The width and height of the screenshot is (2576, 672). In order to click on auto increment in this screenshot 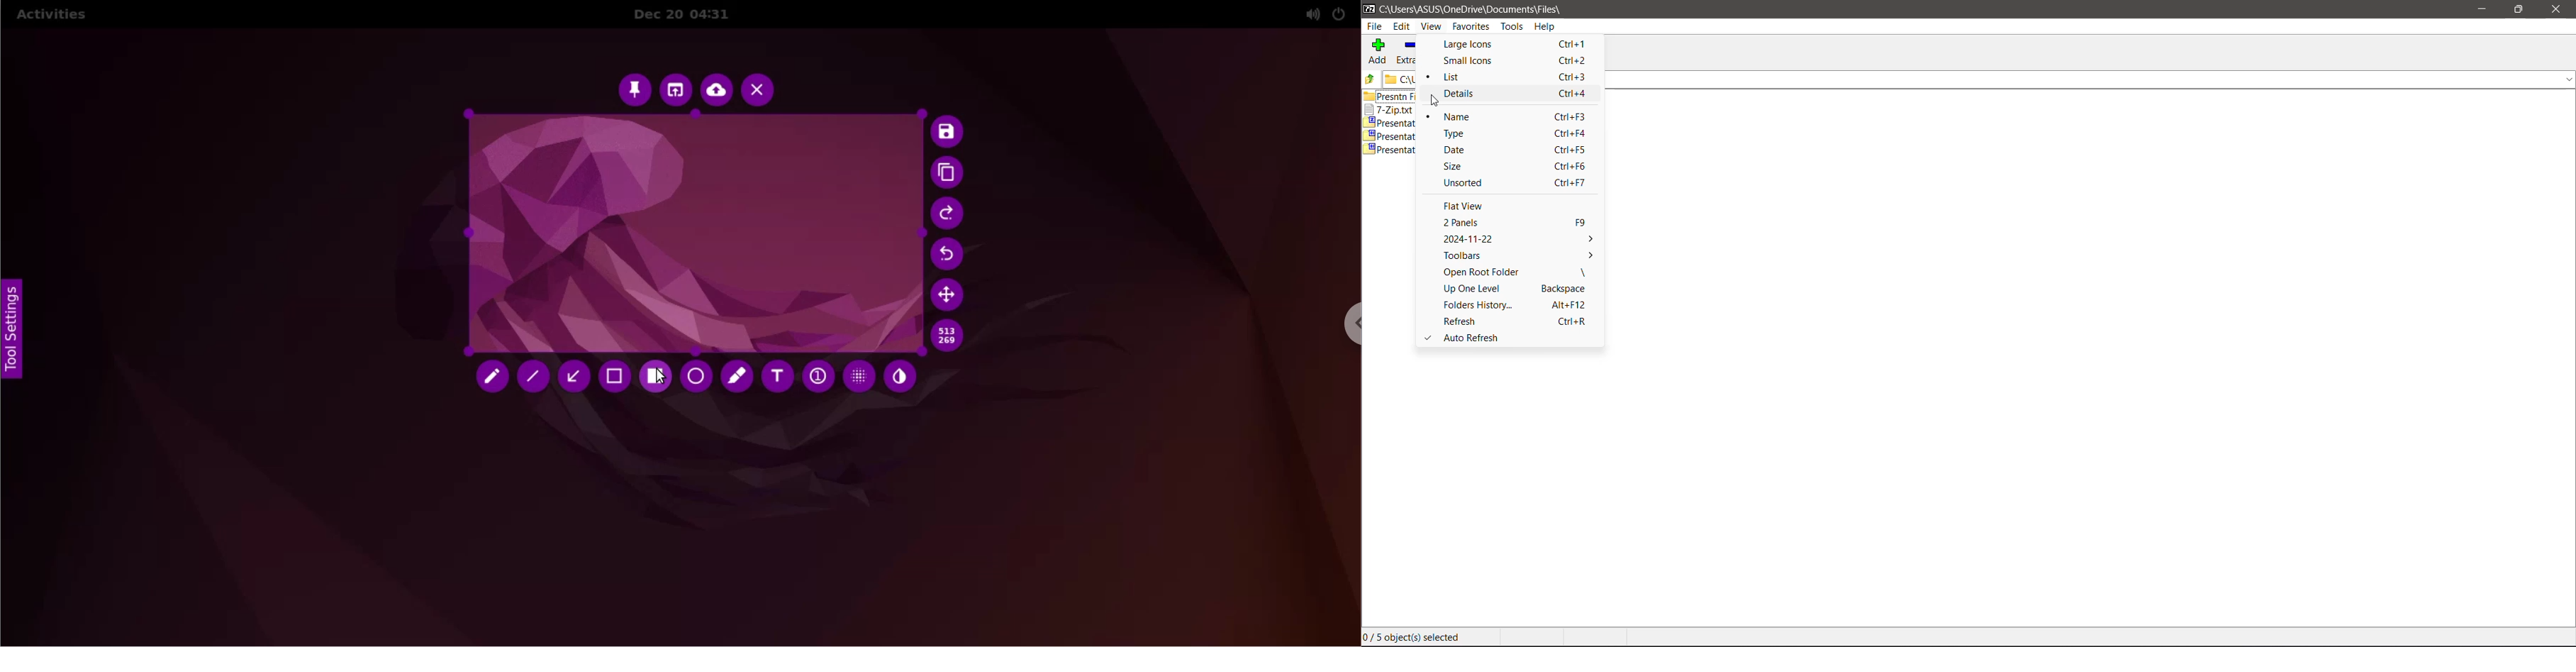, I will do `click(816, 377)`.